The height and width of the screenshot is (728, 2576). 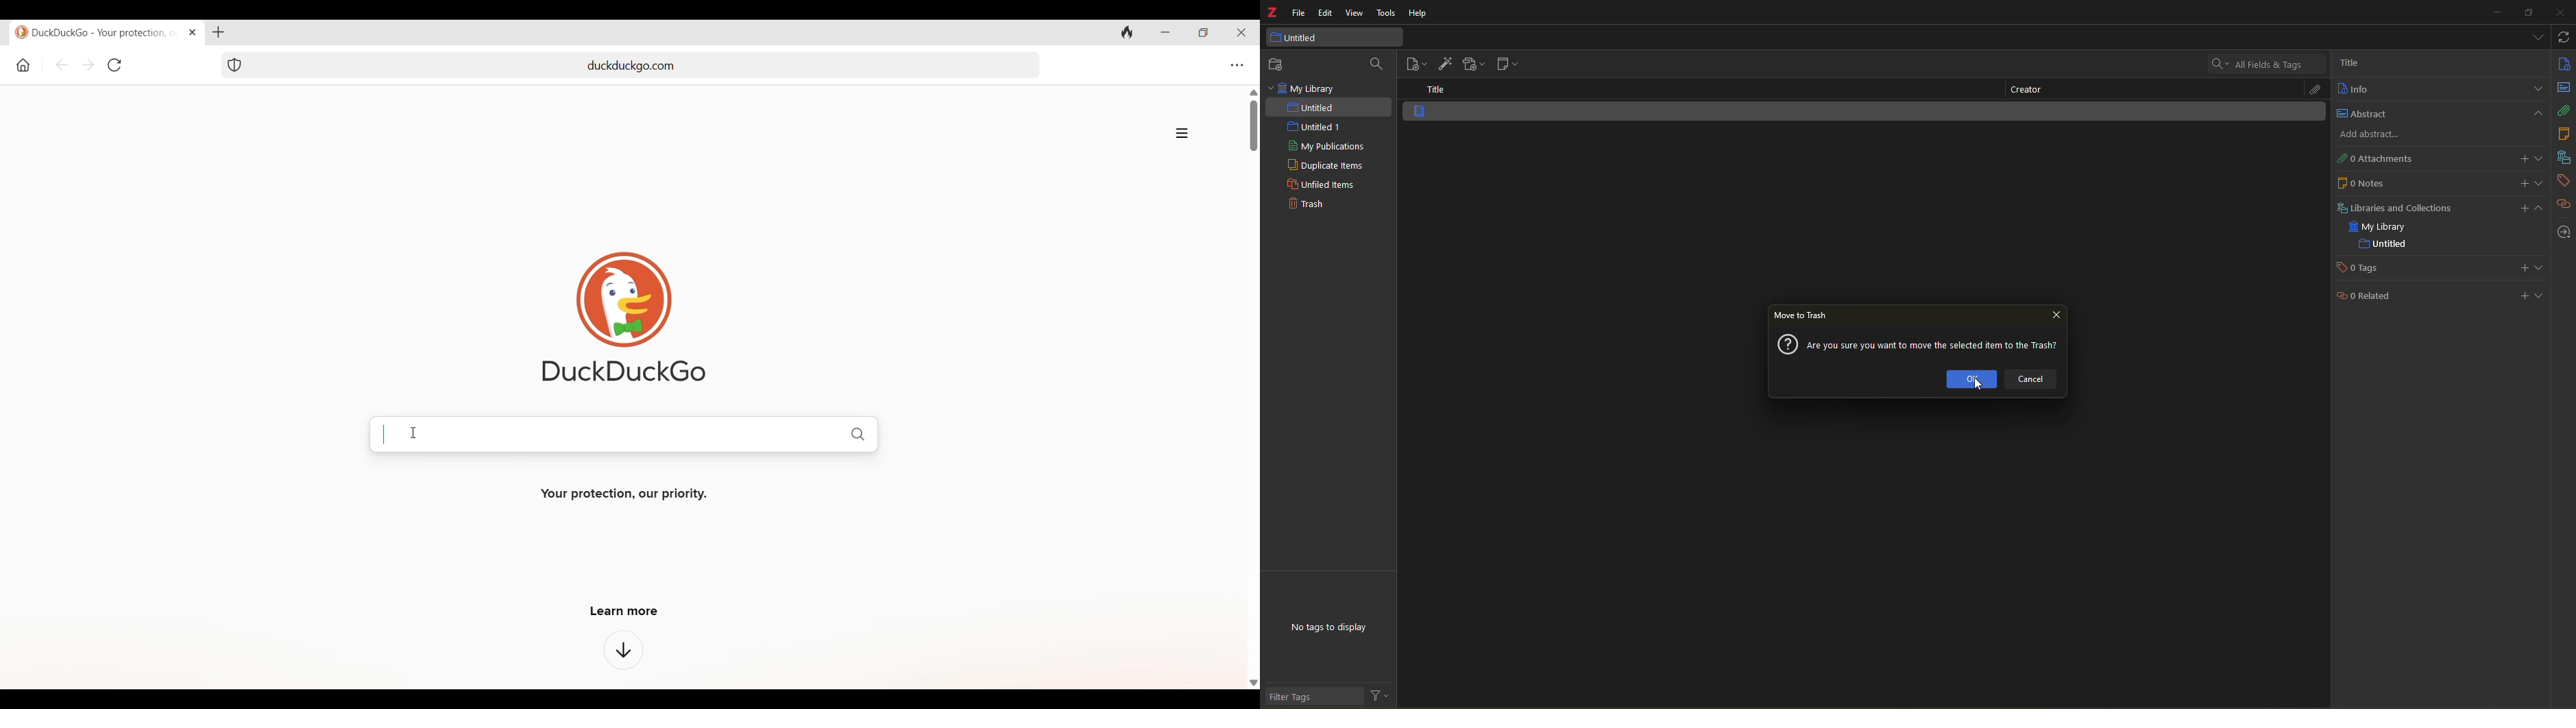 What do you see at coordinates (2383, 244) in the screenshot?
I see `untitled` at bounding box center [2383, 244].